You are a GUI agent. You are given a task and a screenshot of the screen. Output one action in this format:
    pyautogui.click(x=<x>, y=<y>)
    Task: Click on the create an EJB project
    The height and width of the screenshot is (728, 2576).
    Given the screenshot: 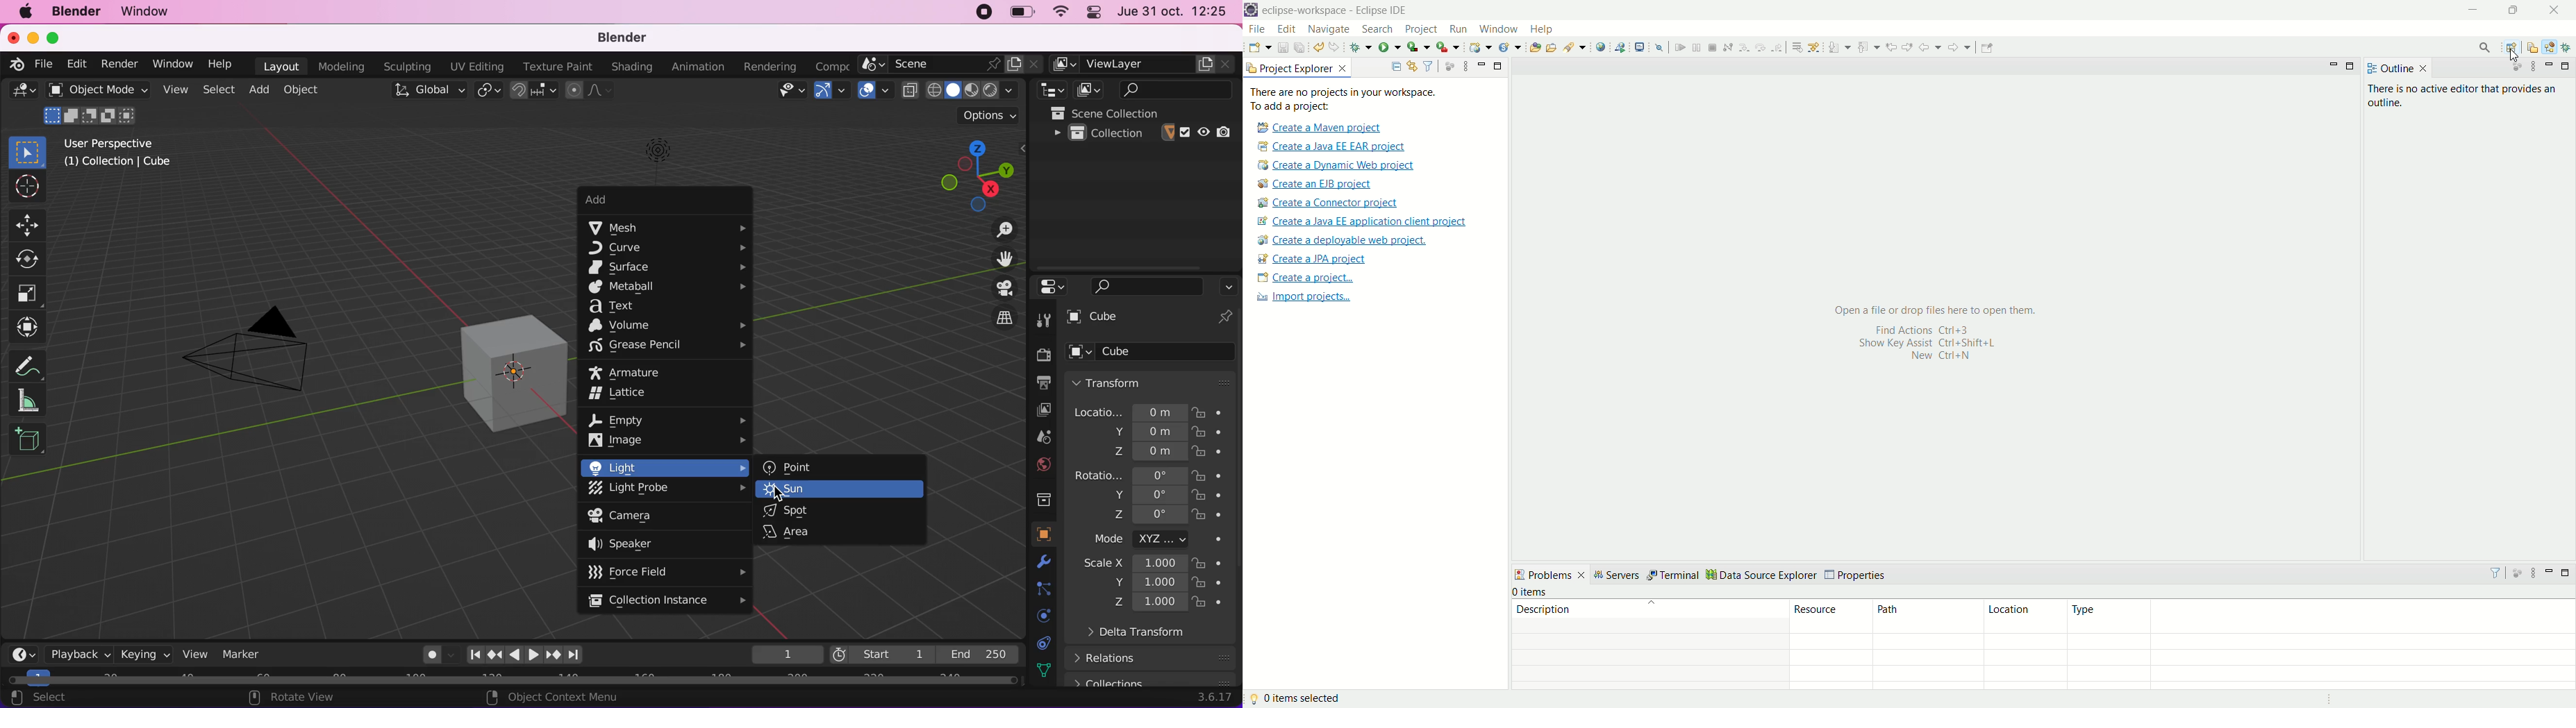 What is the action you would take?
    pyautogui.click(x=1315, y=184)
    